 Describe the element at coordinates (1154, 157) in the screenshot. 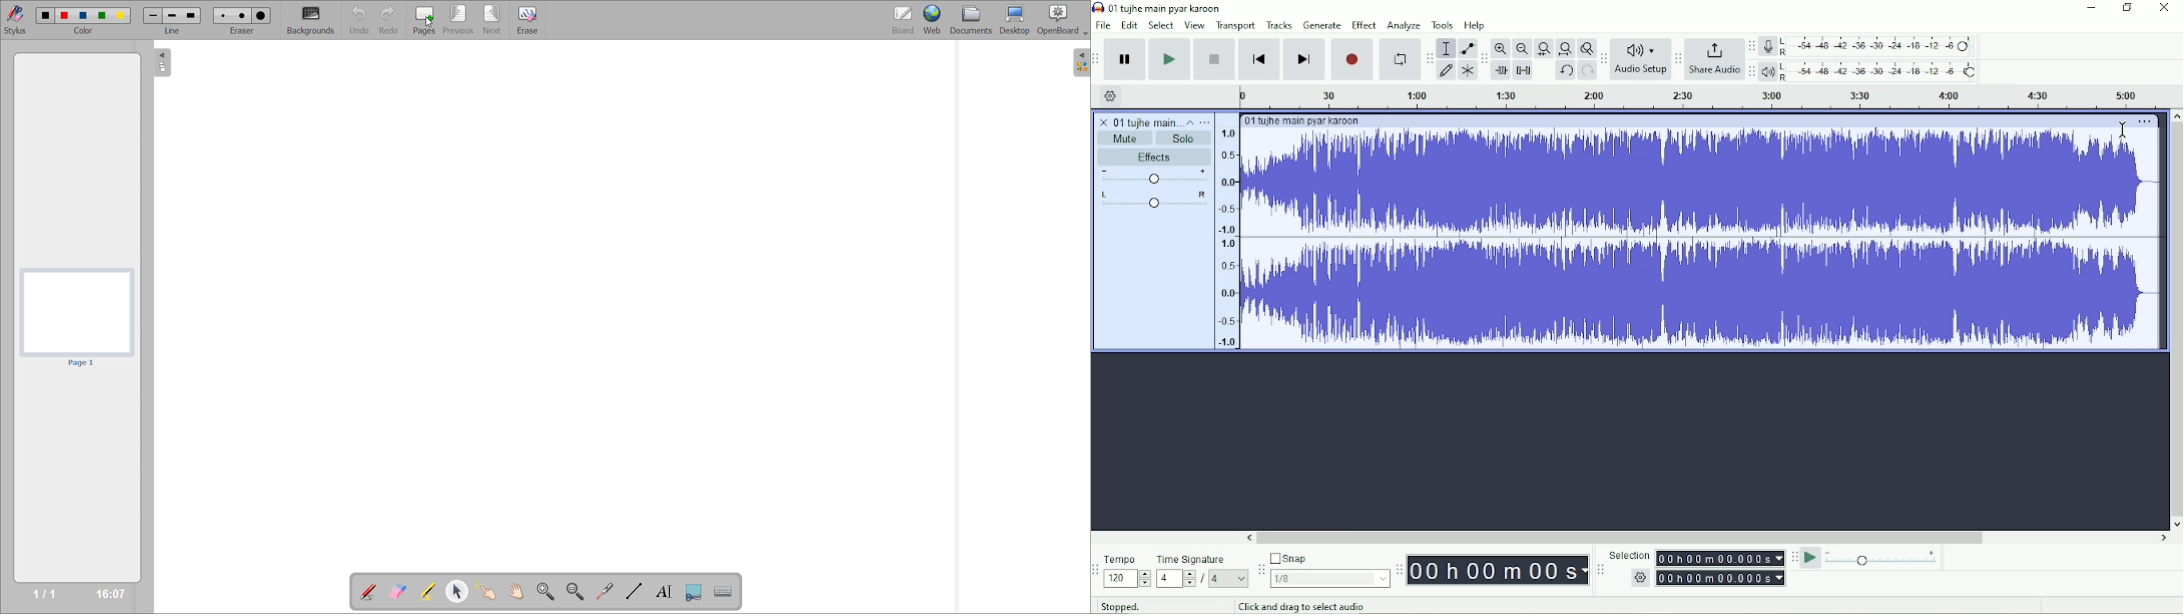

I see `Effects` at that location.